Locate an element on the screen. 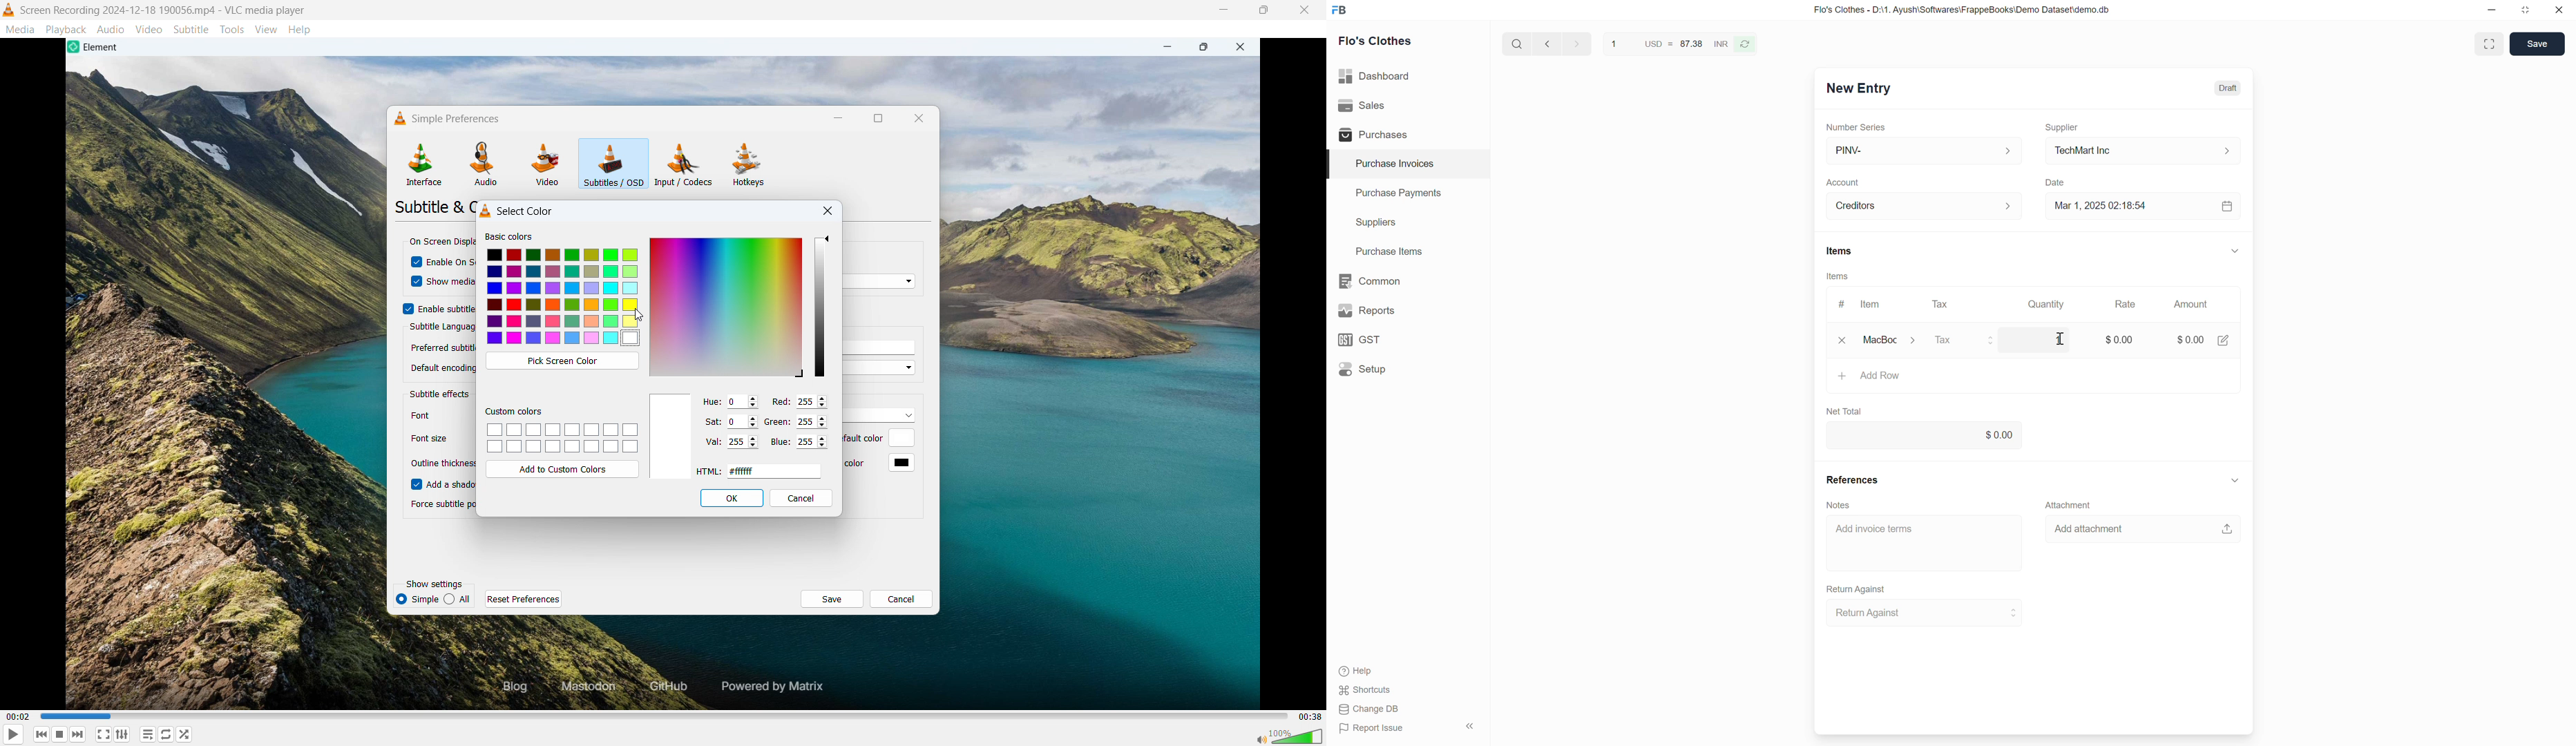 This screenshot has height=756, width=2576. Quantity is located at coordinates (2045, 304).